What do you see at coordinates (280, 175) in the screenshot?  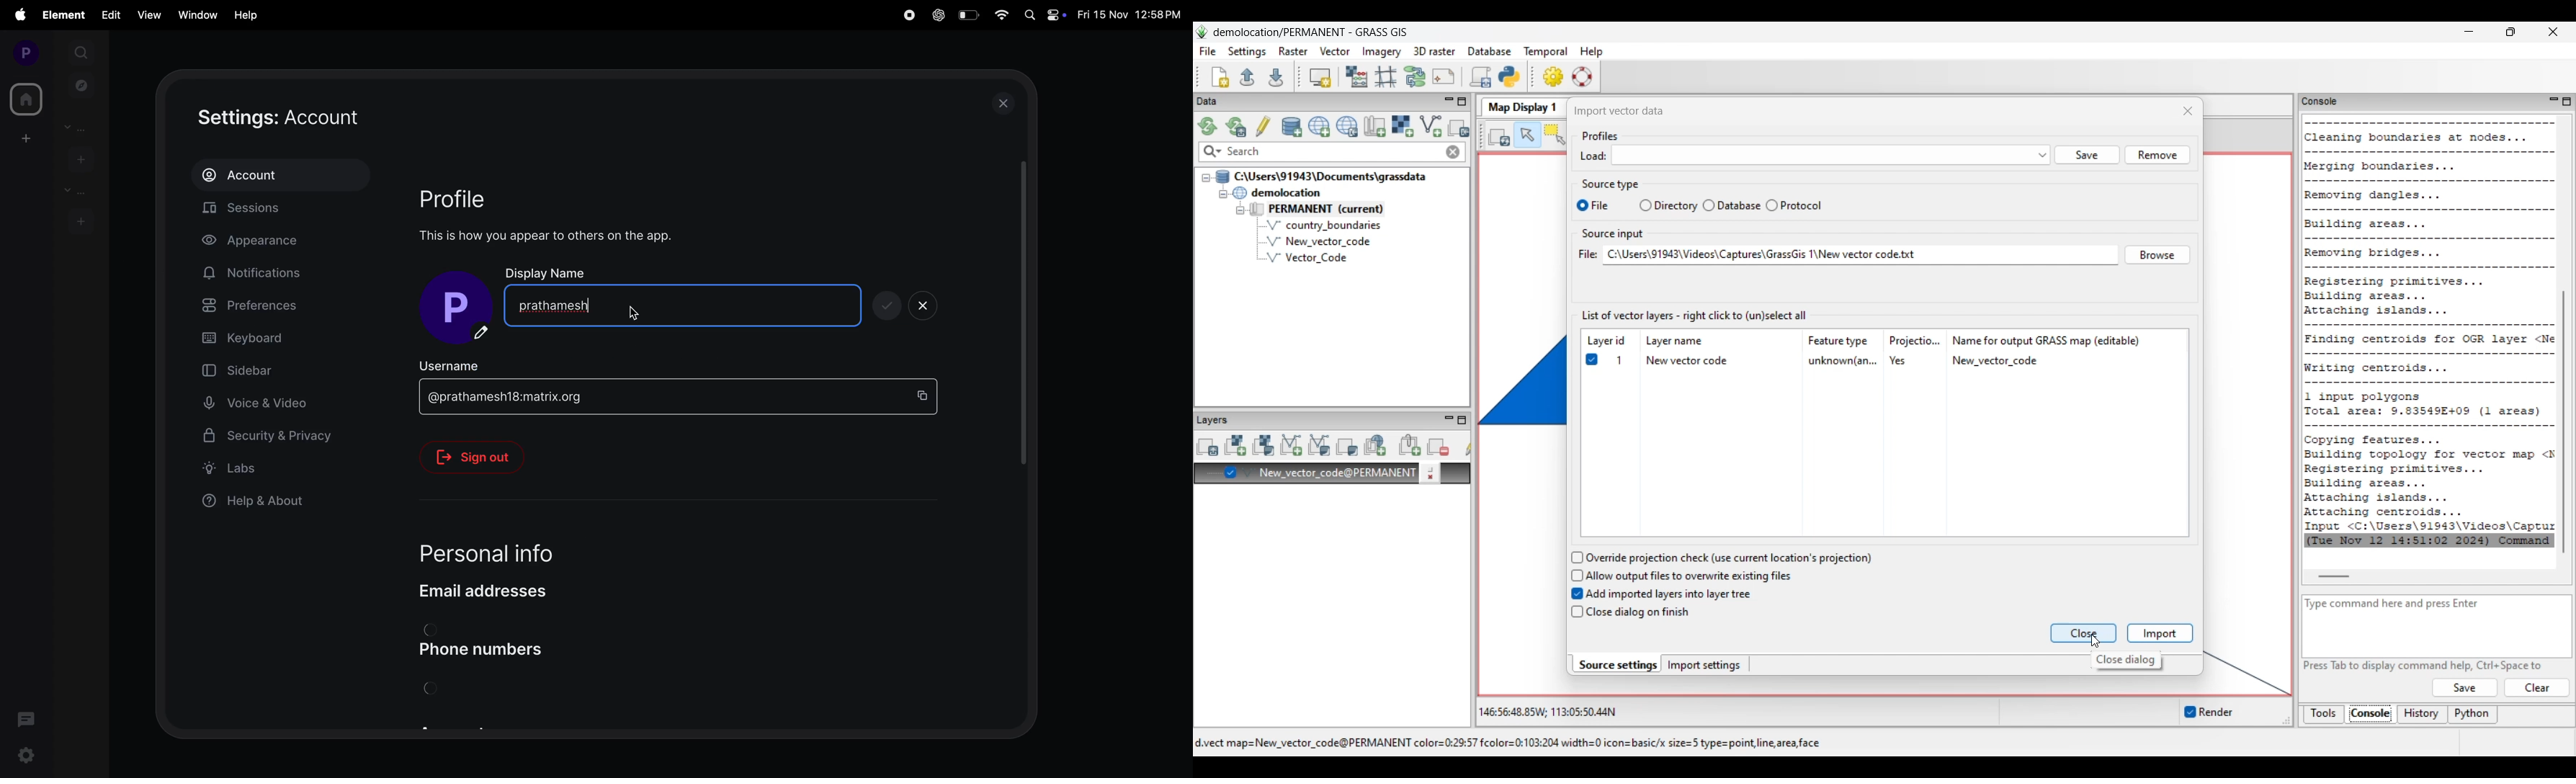 I see `account` at bounding box center [280, 175].